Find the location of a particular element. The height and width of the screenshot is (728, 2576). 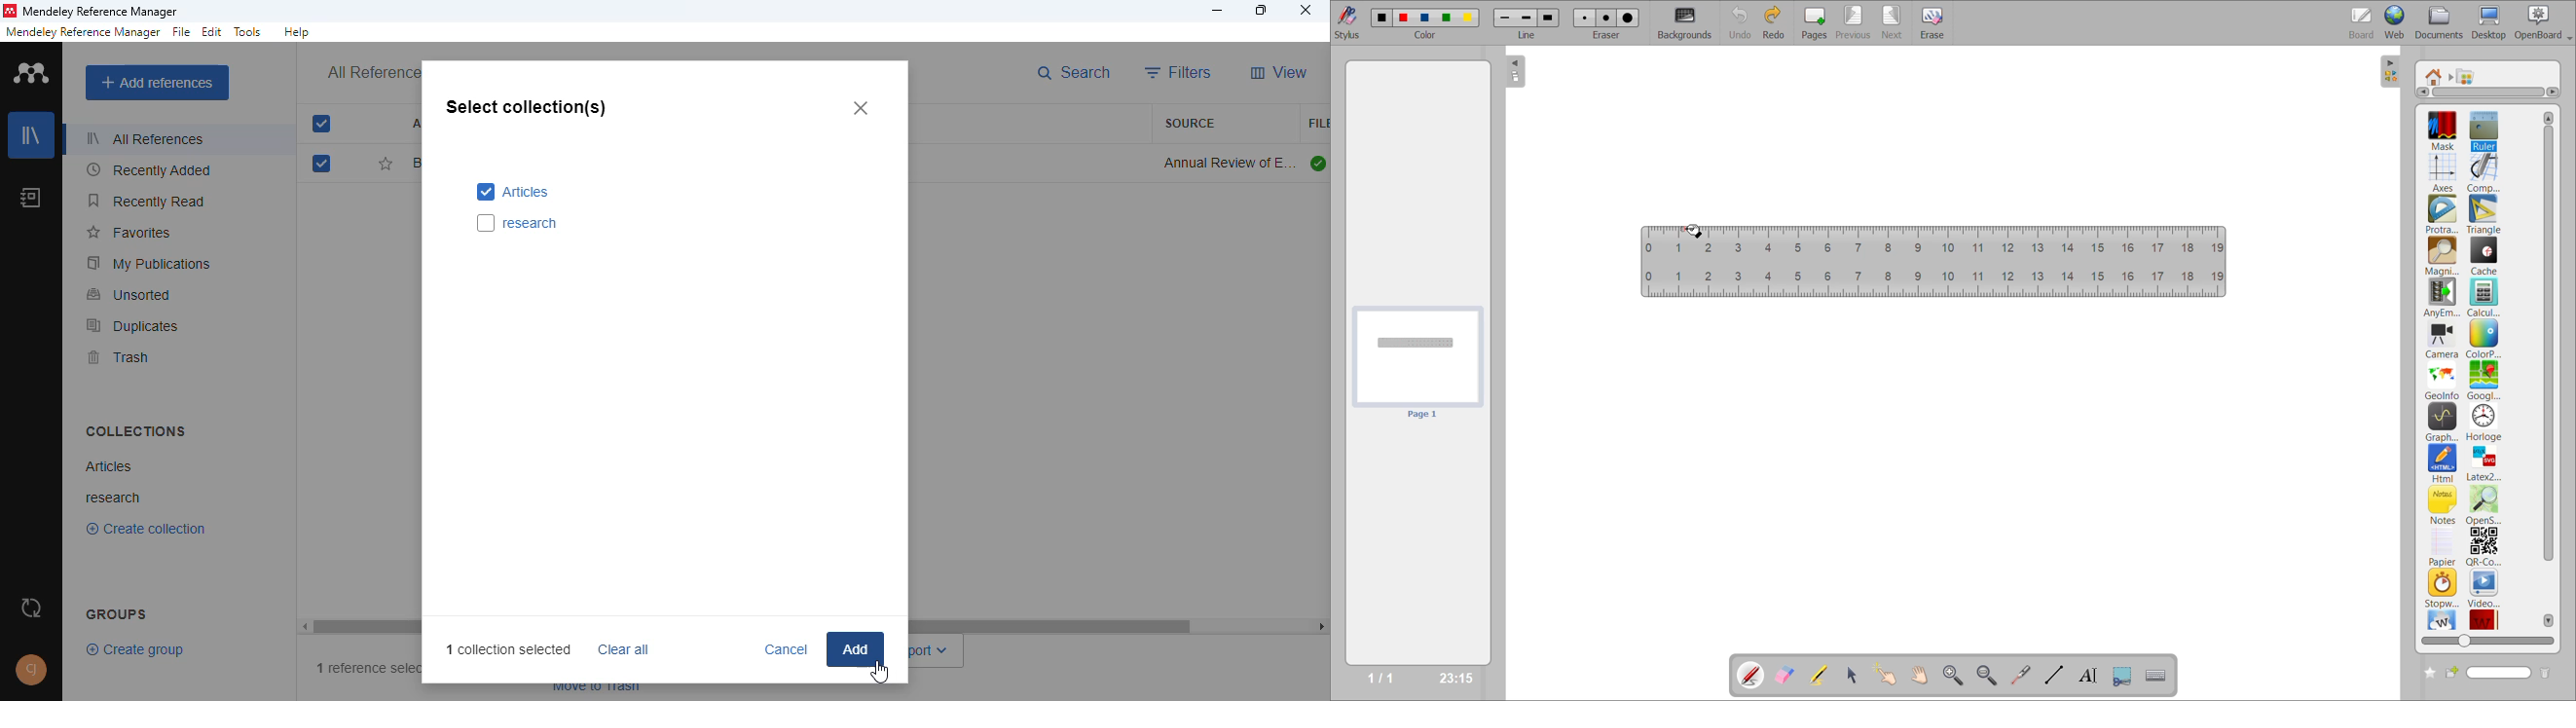

annotate document is located at coordinates (1748, 674).